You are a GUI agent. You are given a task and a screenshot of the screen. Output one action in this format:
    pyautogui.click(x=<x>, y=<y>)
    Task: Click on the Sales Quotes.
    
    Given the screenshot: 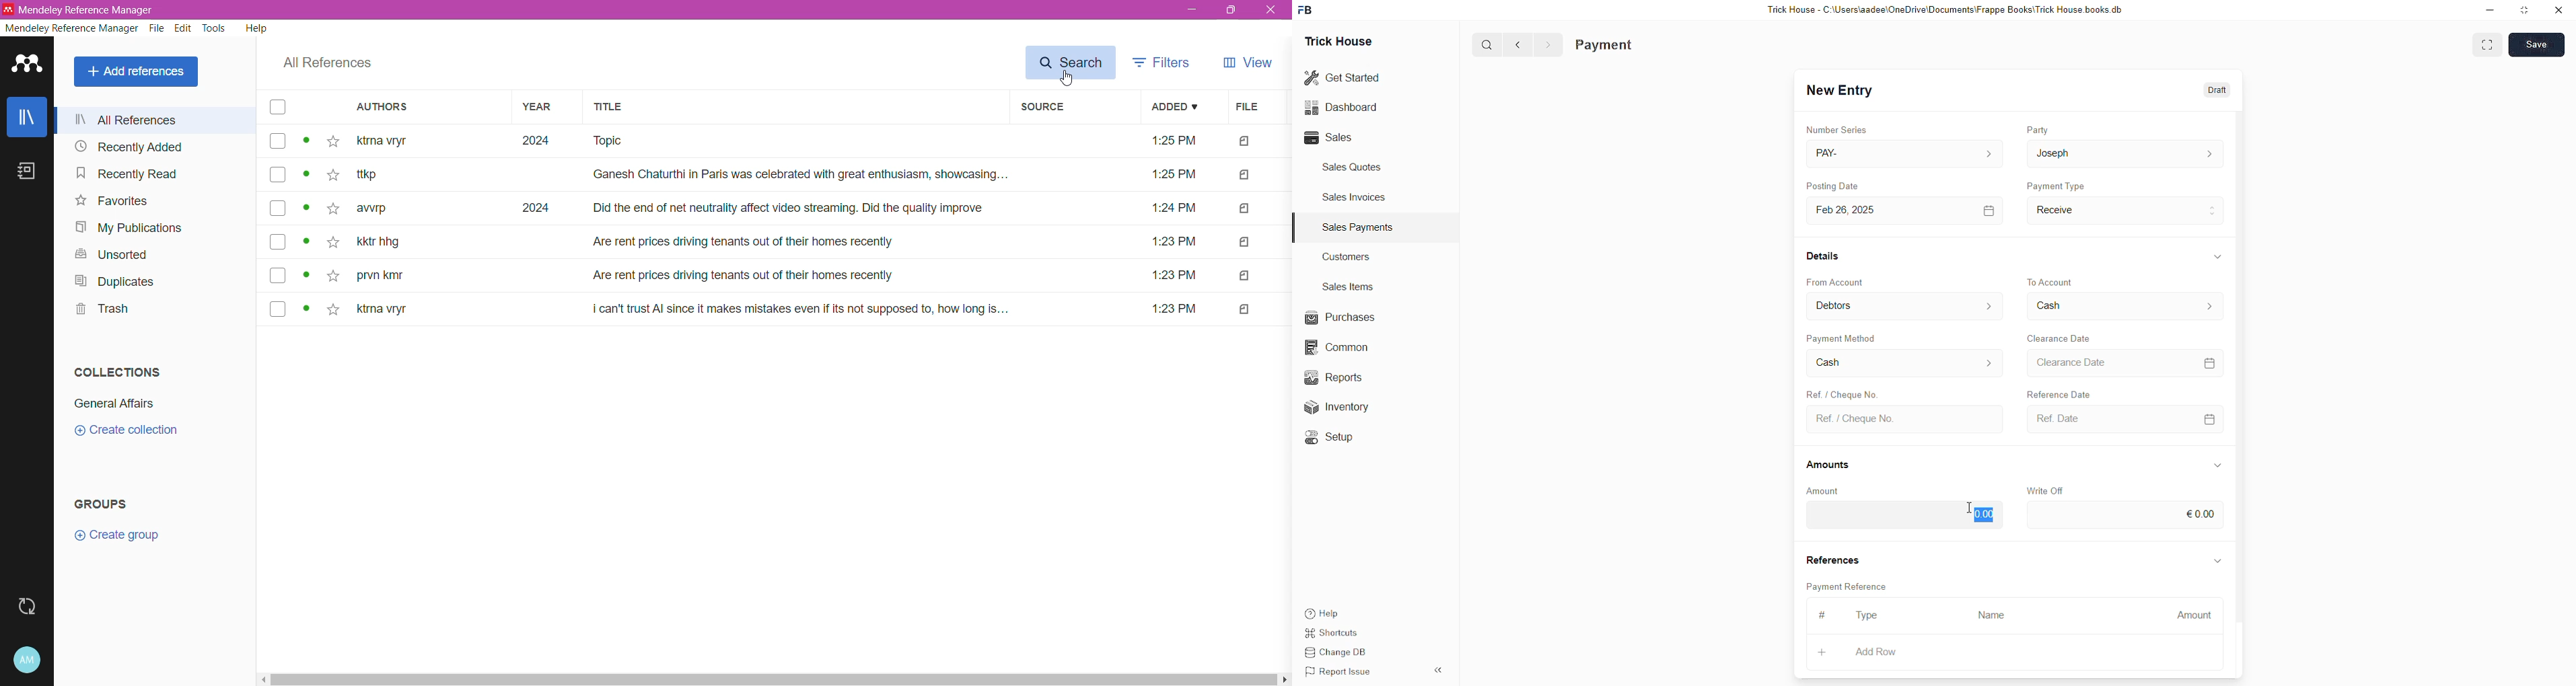 What is the action you would take?
    pyautogui.click(x=1354, y=166)
    